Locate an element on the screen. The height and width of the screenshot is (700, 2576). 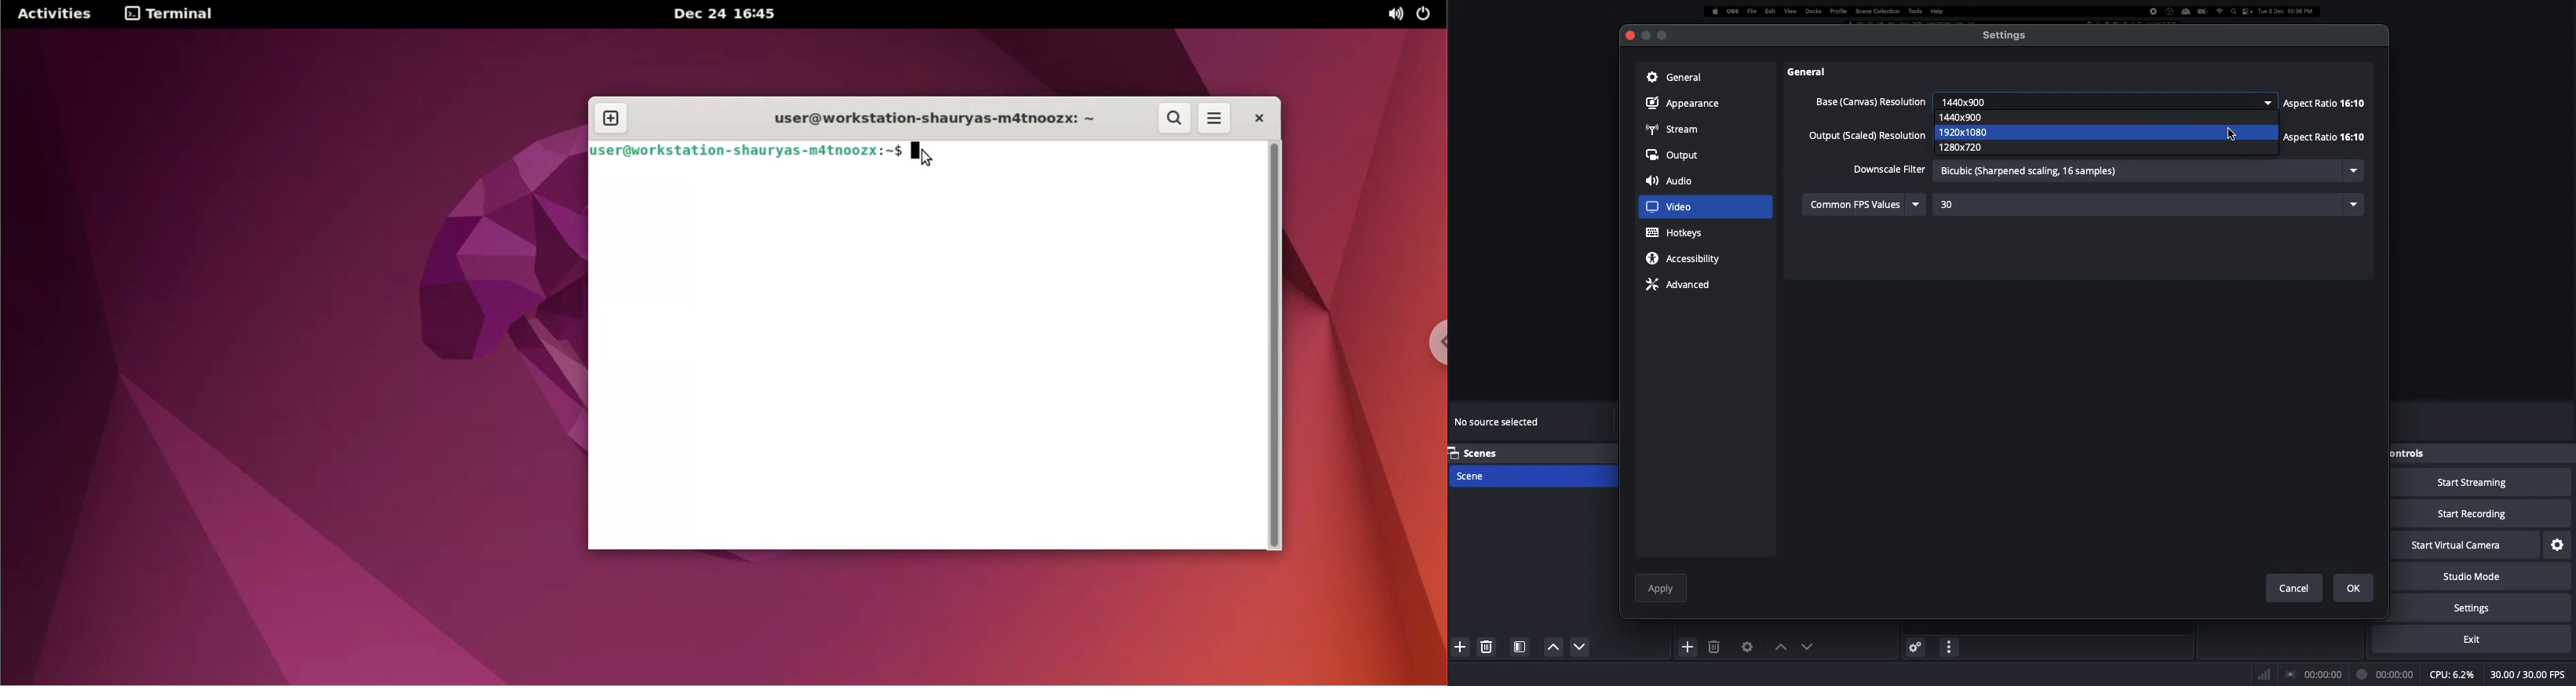
Cursor is located at coordinates (2232, 135).